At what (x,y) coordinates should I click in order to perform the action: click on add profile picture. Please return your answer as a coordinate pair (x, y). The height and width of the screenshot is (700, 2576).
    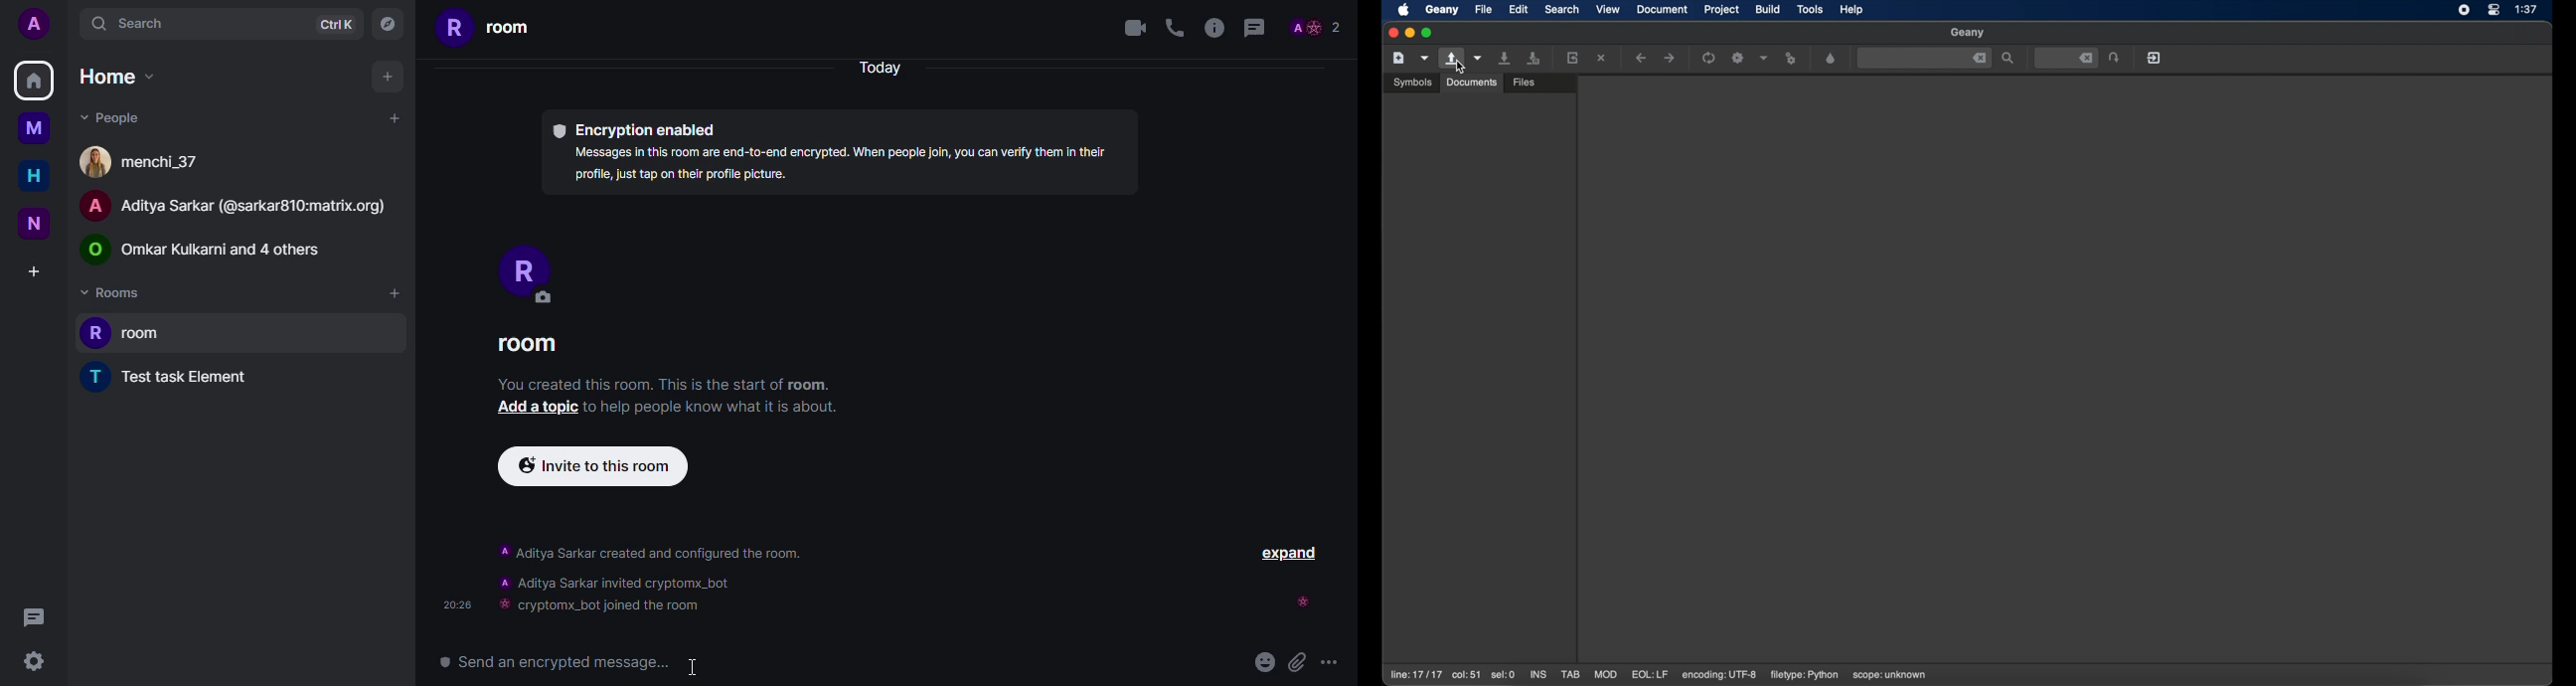
    Looking at the image, I should click on (33, 23).